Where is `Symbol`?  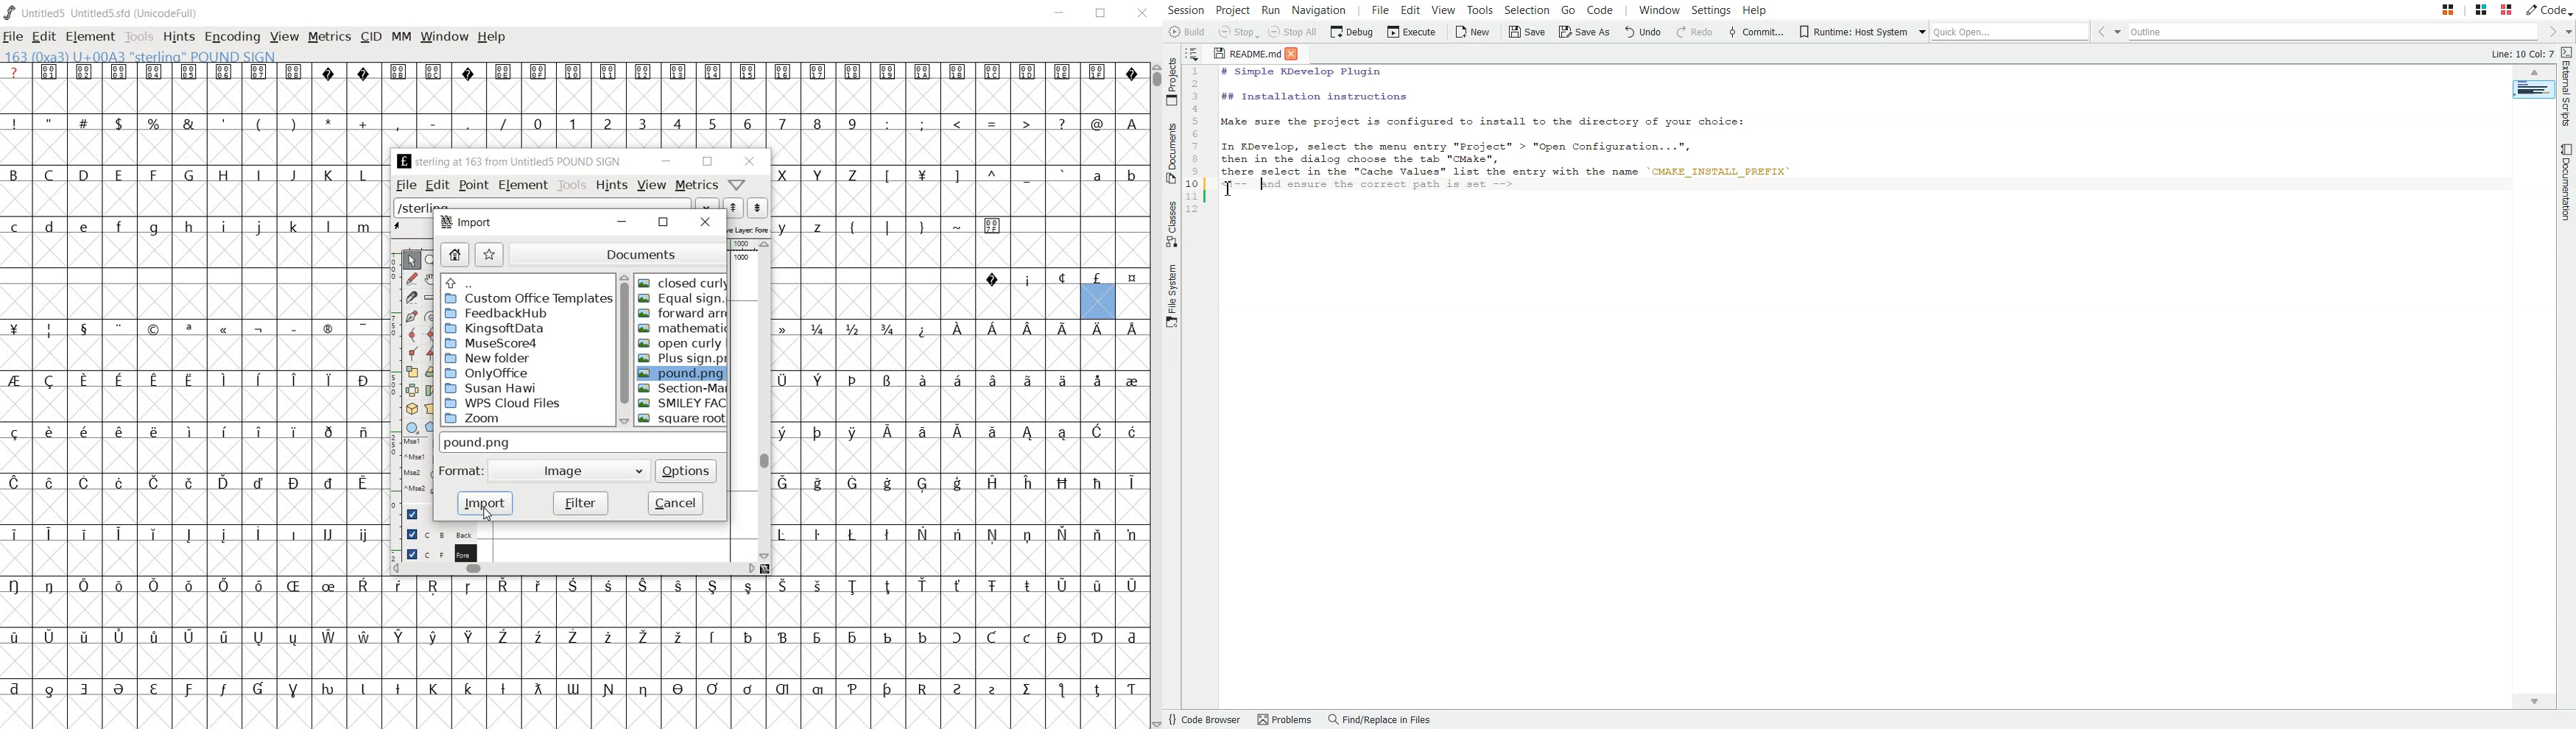 Symbol is located at coordinates (1098, 535).